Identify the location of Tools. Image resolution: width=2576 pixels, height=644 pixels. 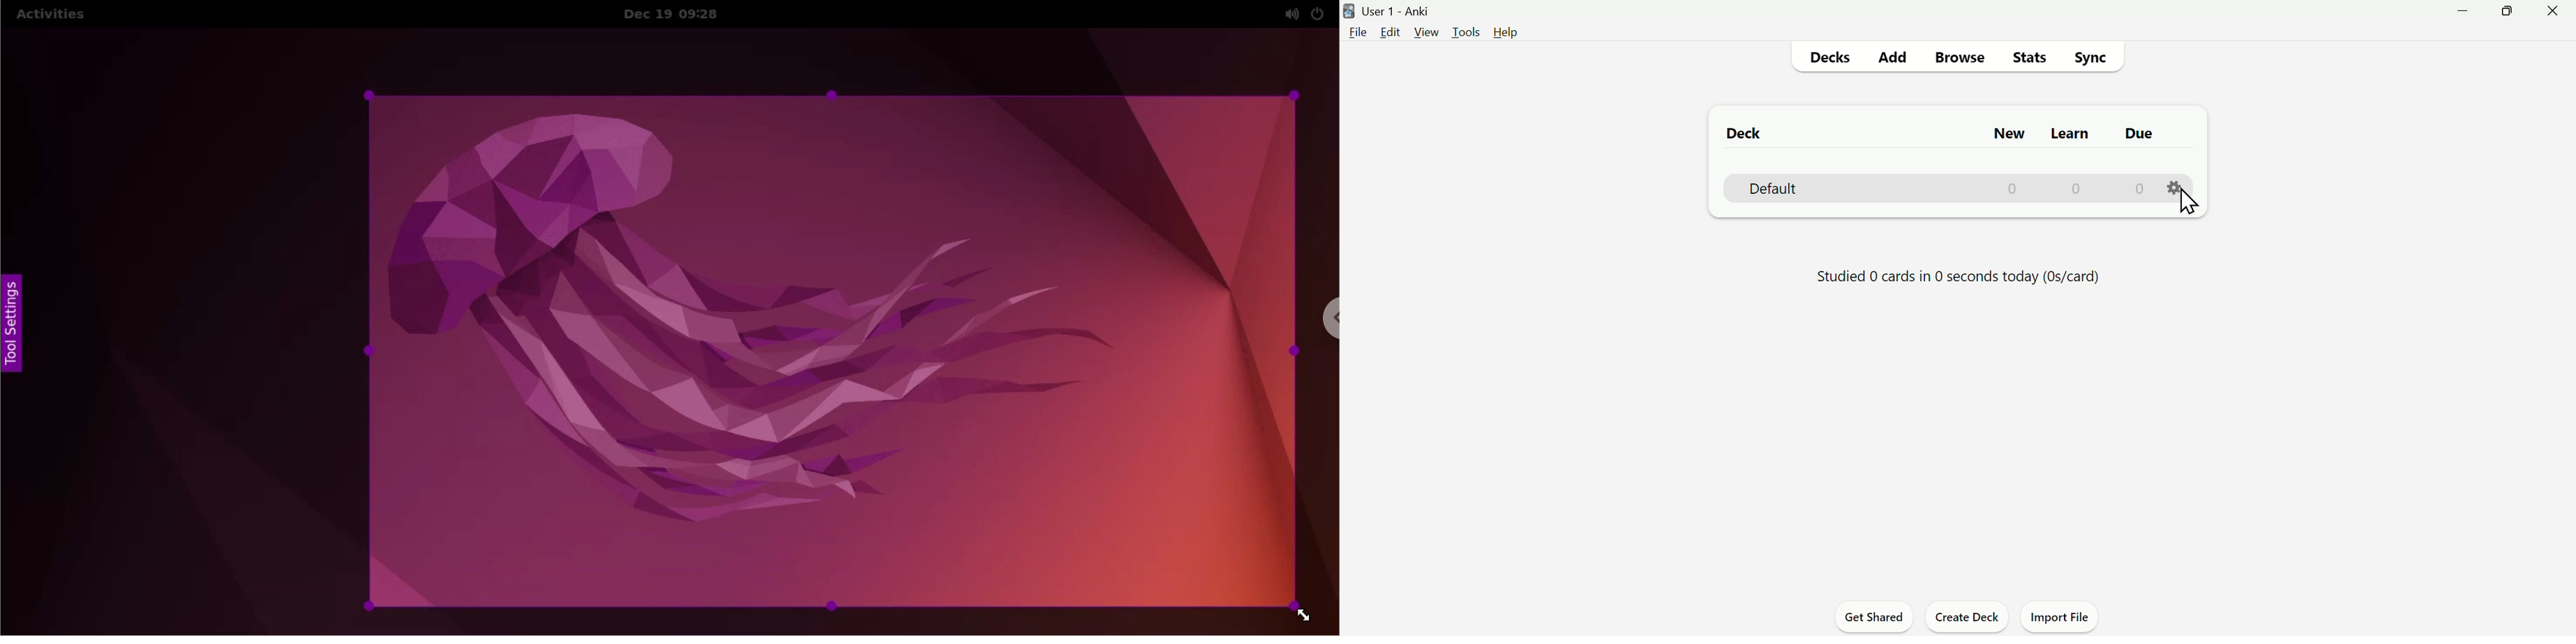
(1465, 33).